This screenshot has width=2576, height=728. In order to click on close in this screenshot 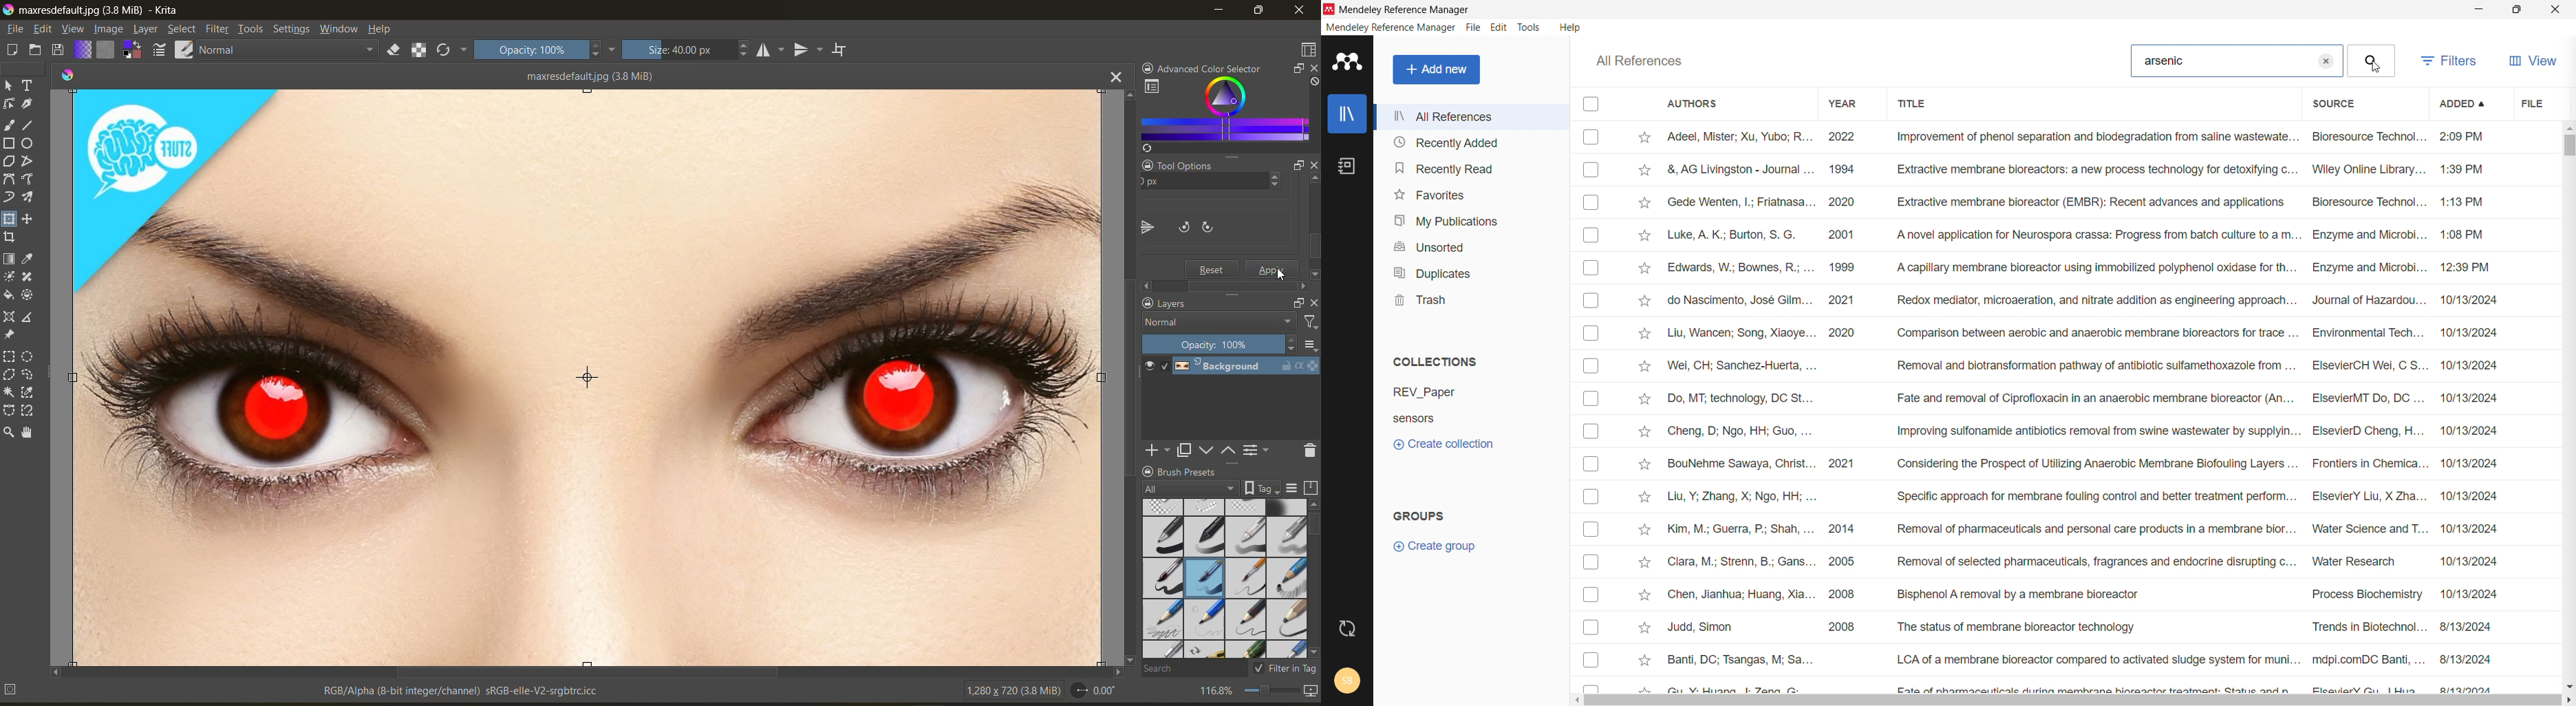, I will do `click(1313, 299)`.